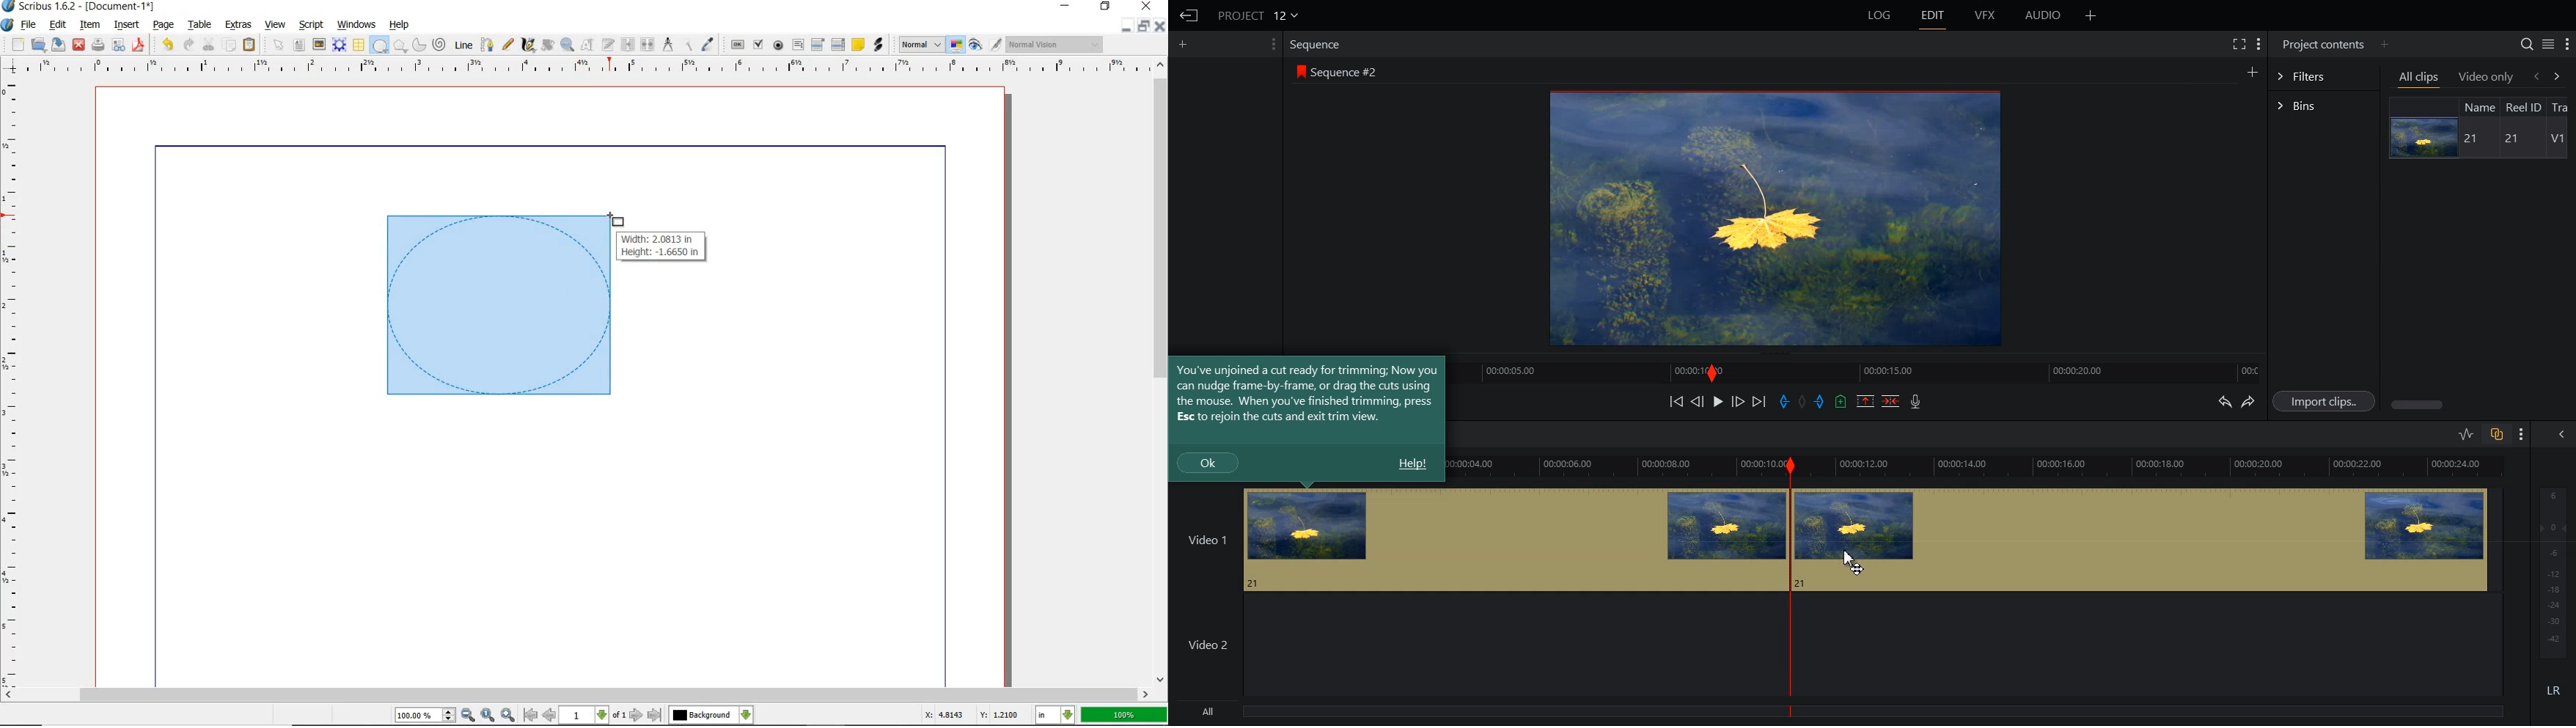 The width and height of the screenshot is (2576, 728). Describe the element at coordinates (736, 45) in the screenshot. I see `PDF PUSH BUTTON` at that location.